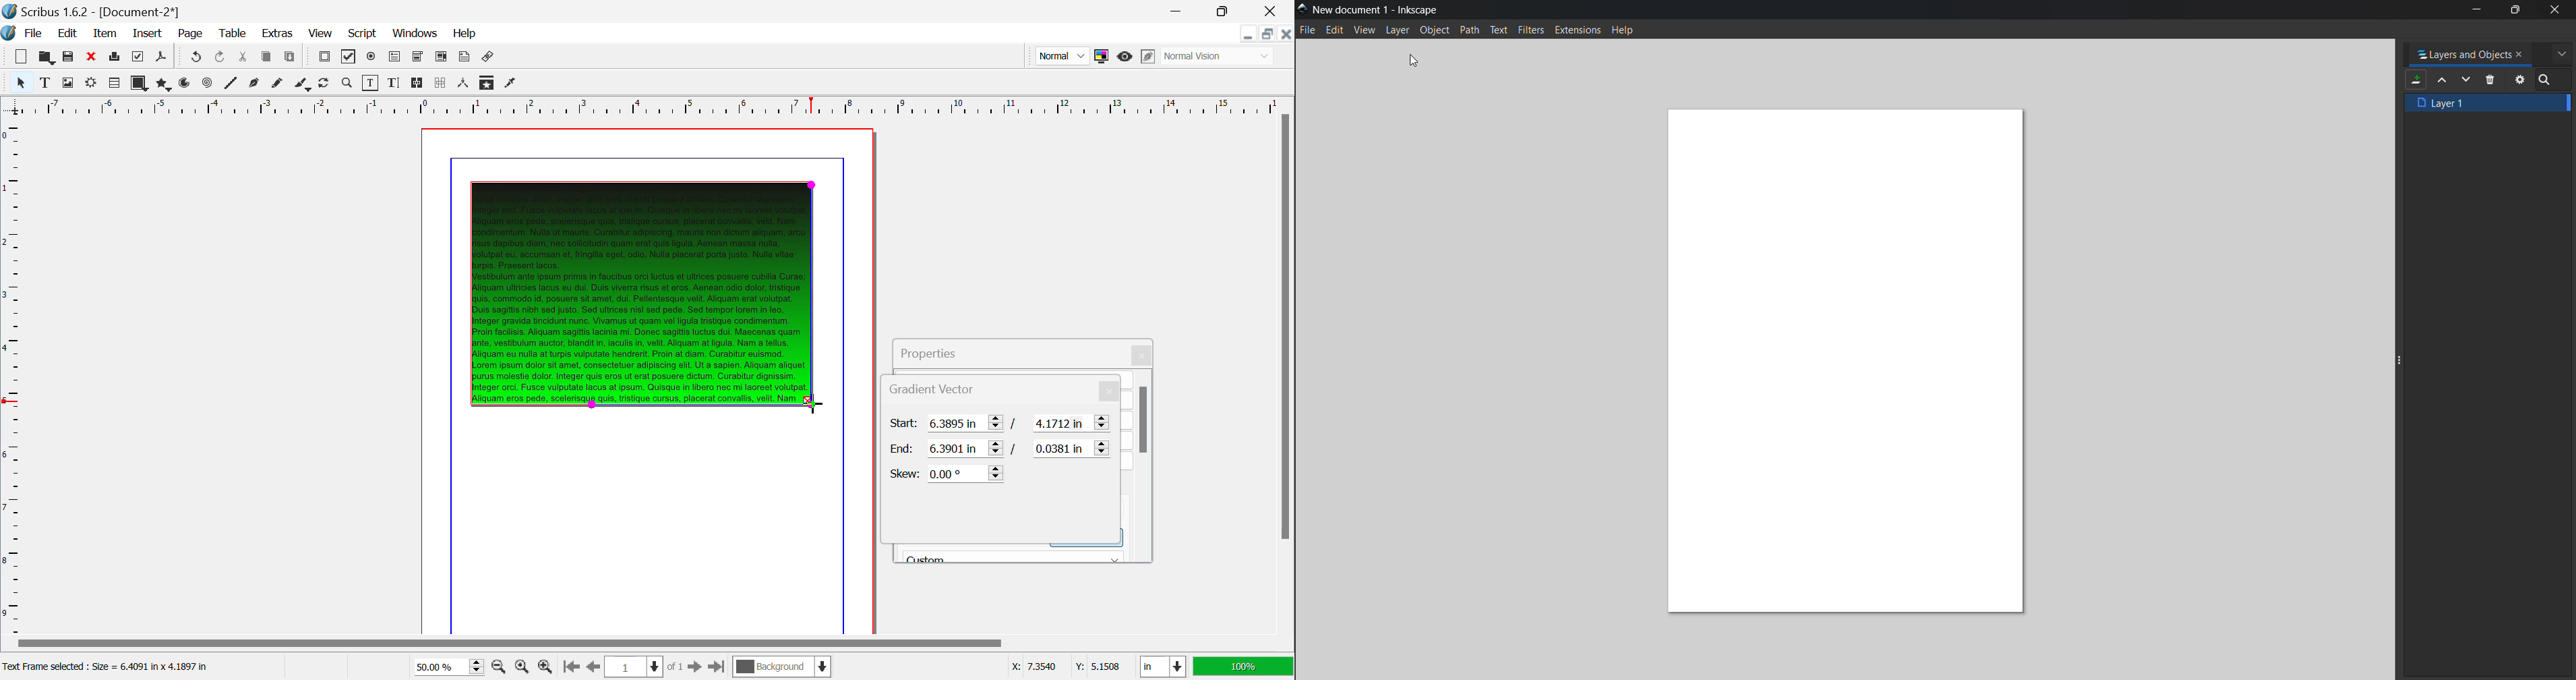 This screenshot has height=700, width=2576. Describe the element at coordinates (592, 667) in the screenshot. I see `Previous Page` at that location.